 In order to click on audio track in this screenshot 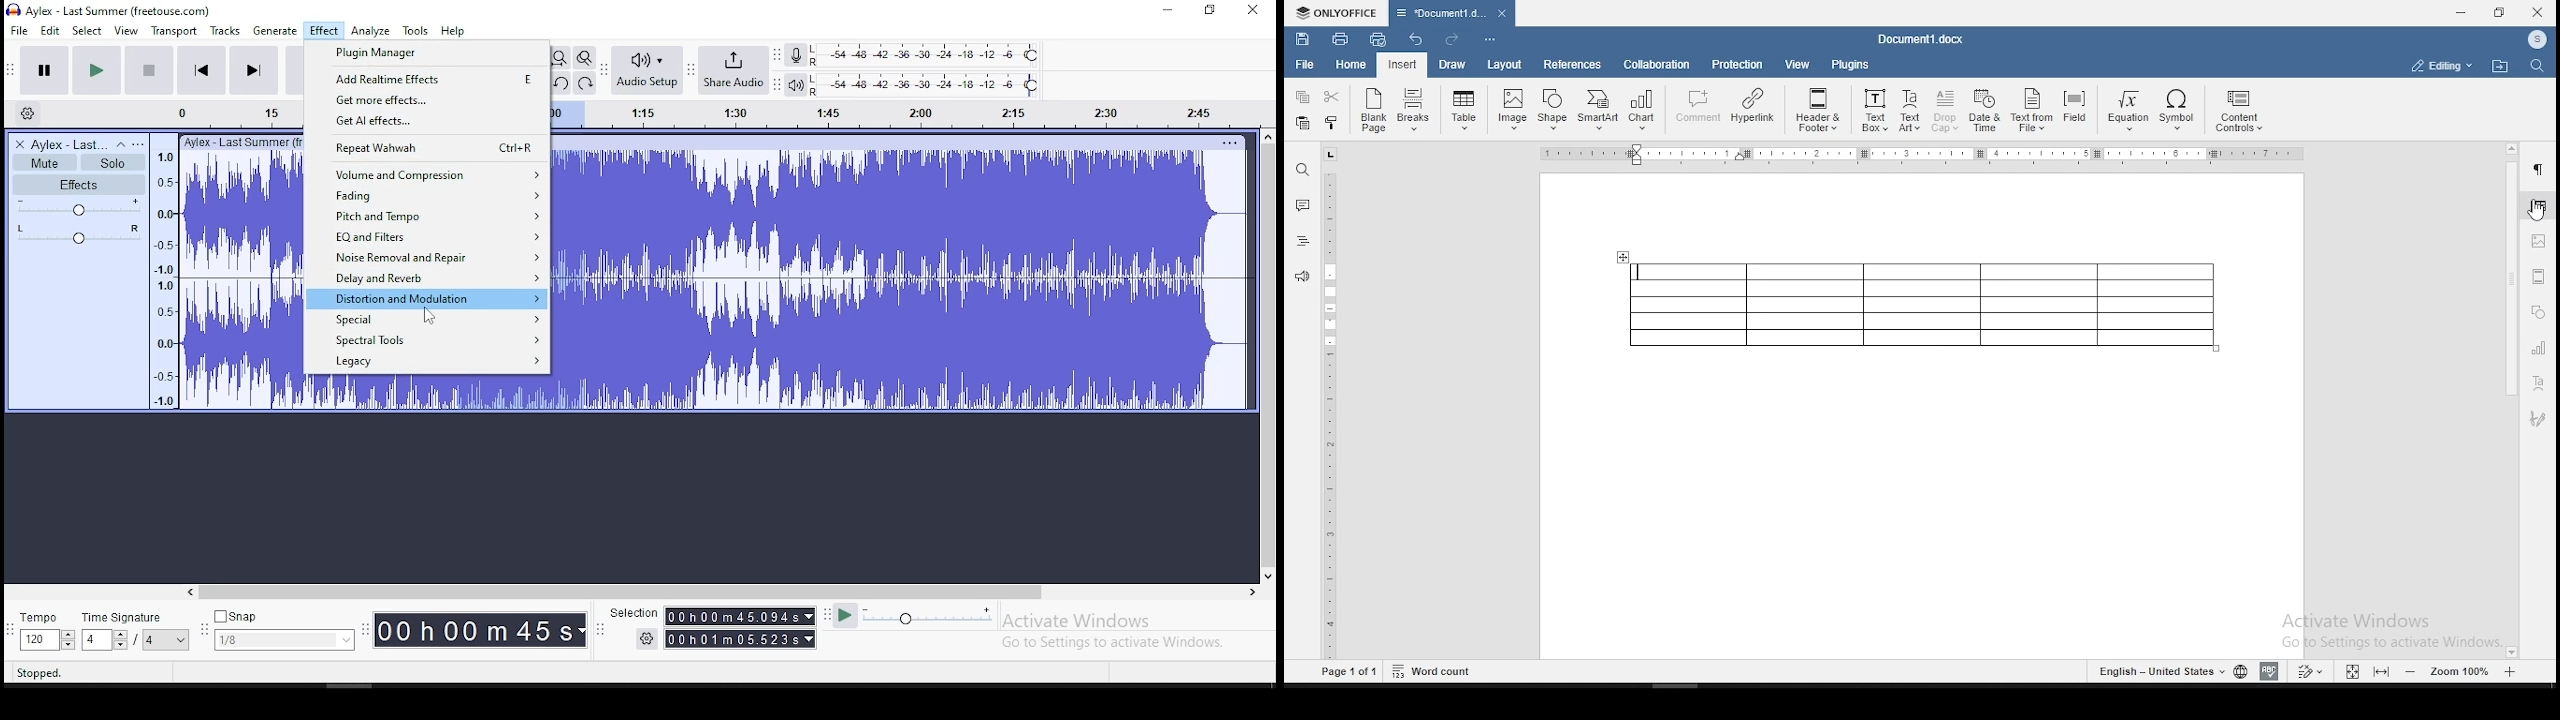, I will do `click(899, 282)`.